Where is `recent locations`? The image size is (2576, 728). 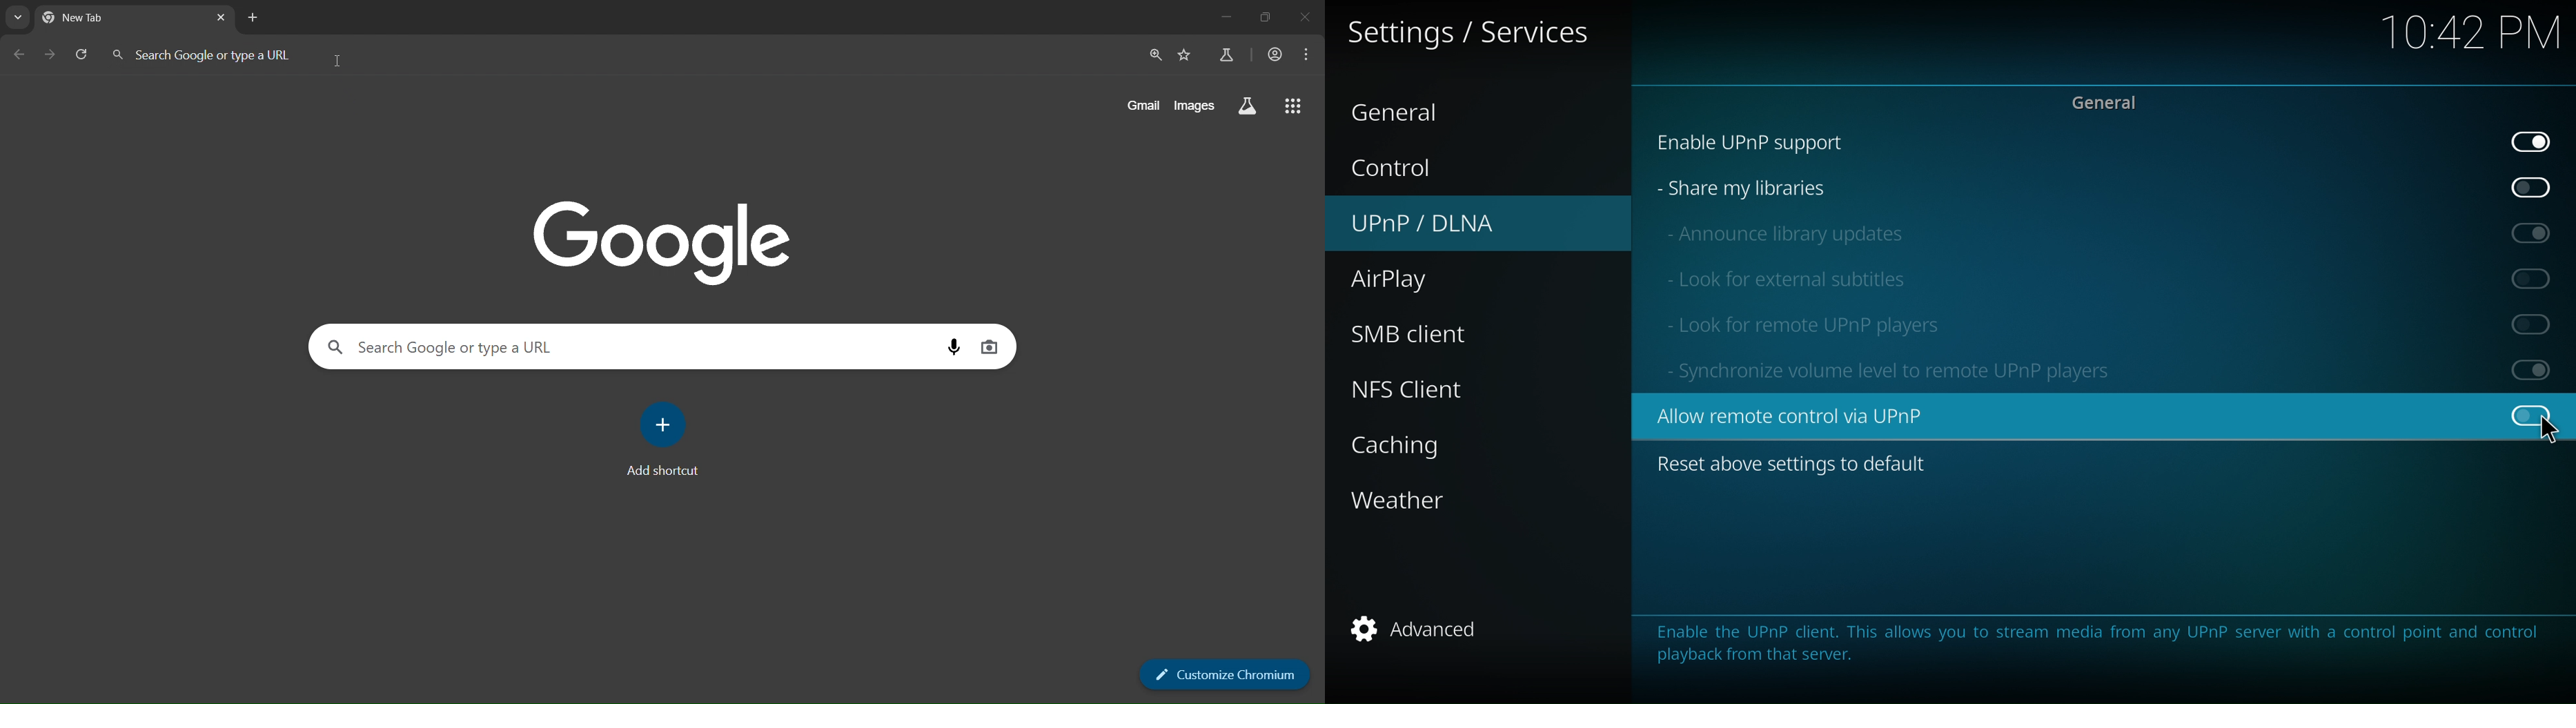
recent locations is located at coordinates (14, 17).